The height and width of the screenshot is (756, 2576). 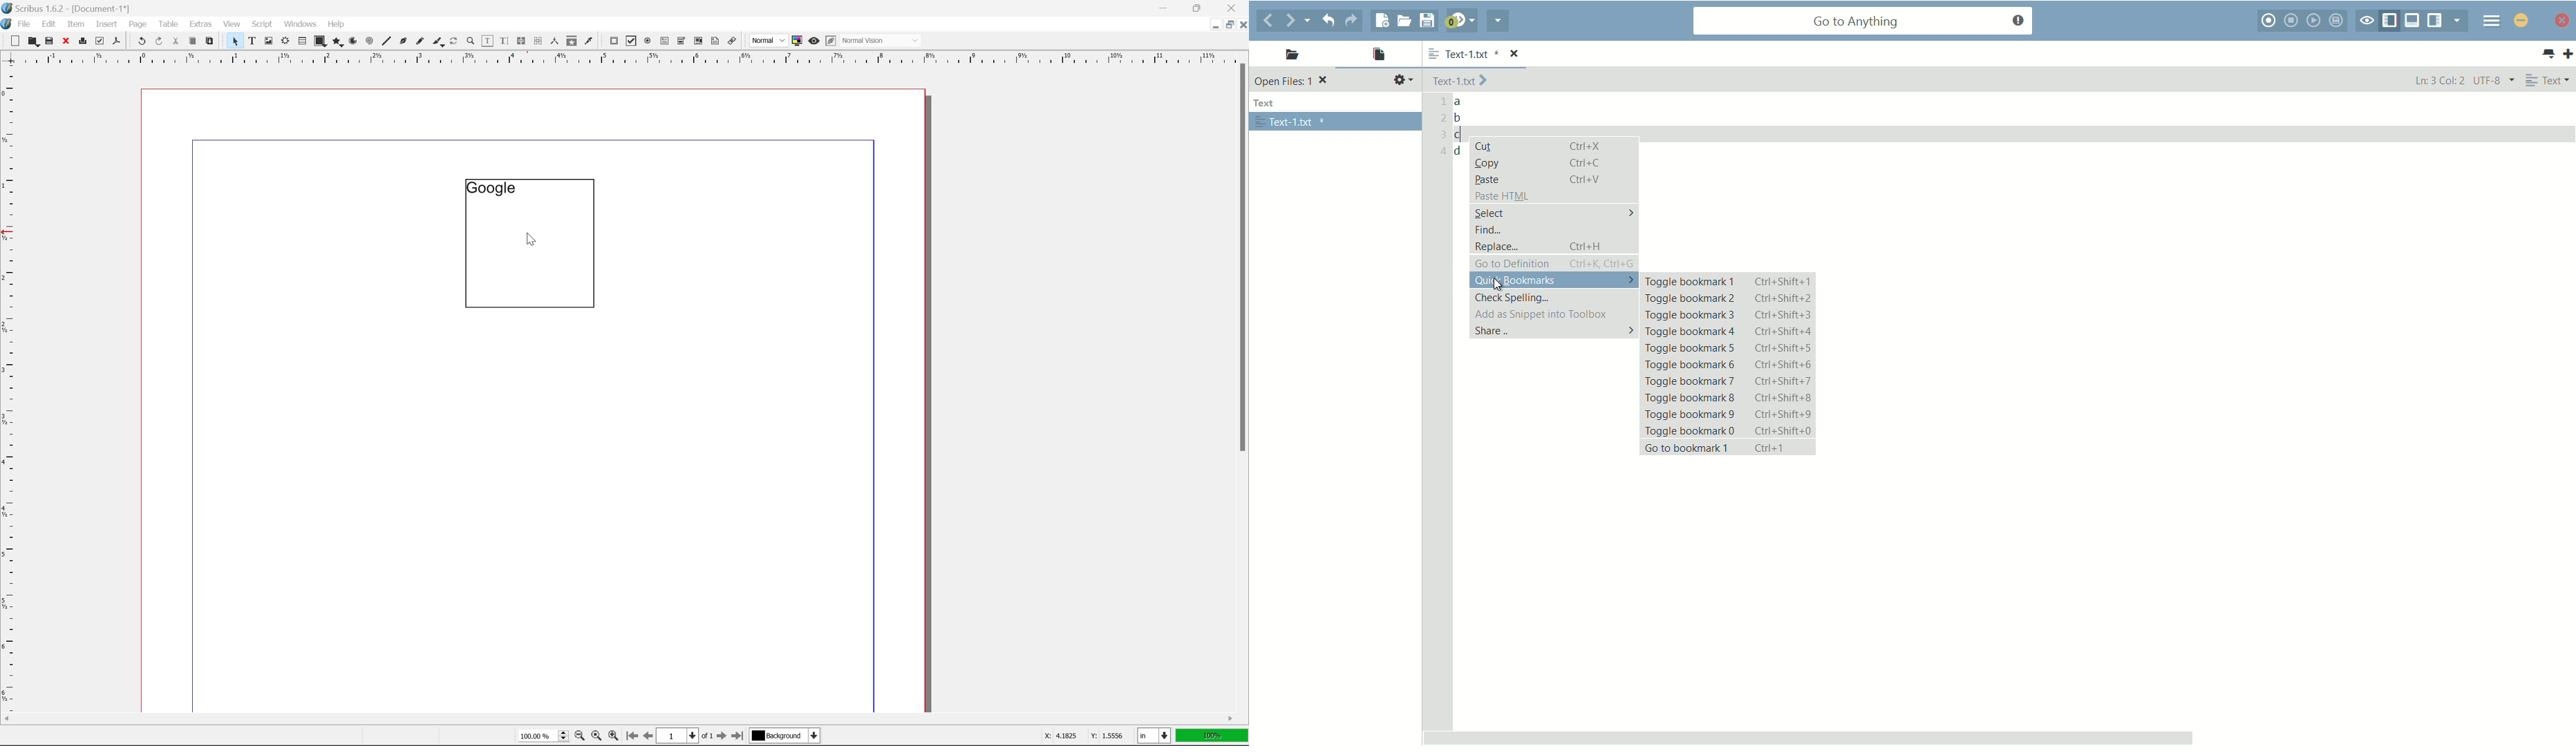 I want to click on file, so click(x=24, y=24).